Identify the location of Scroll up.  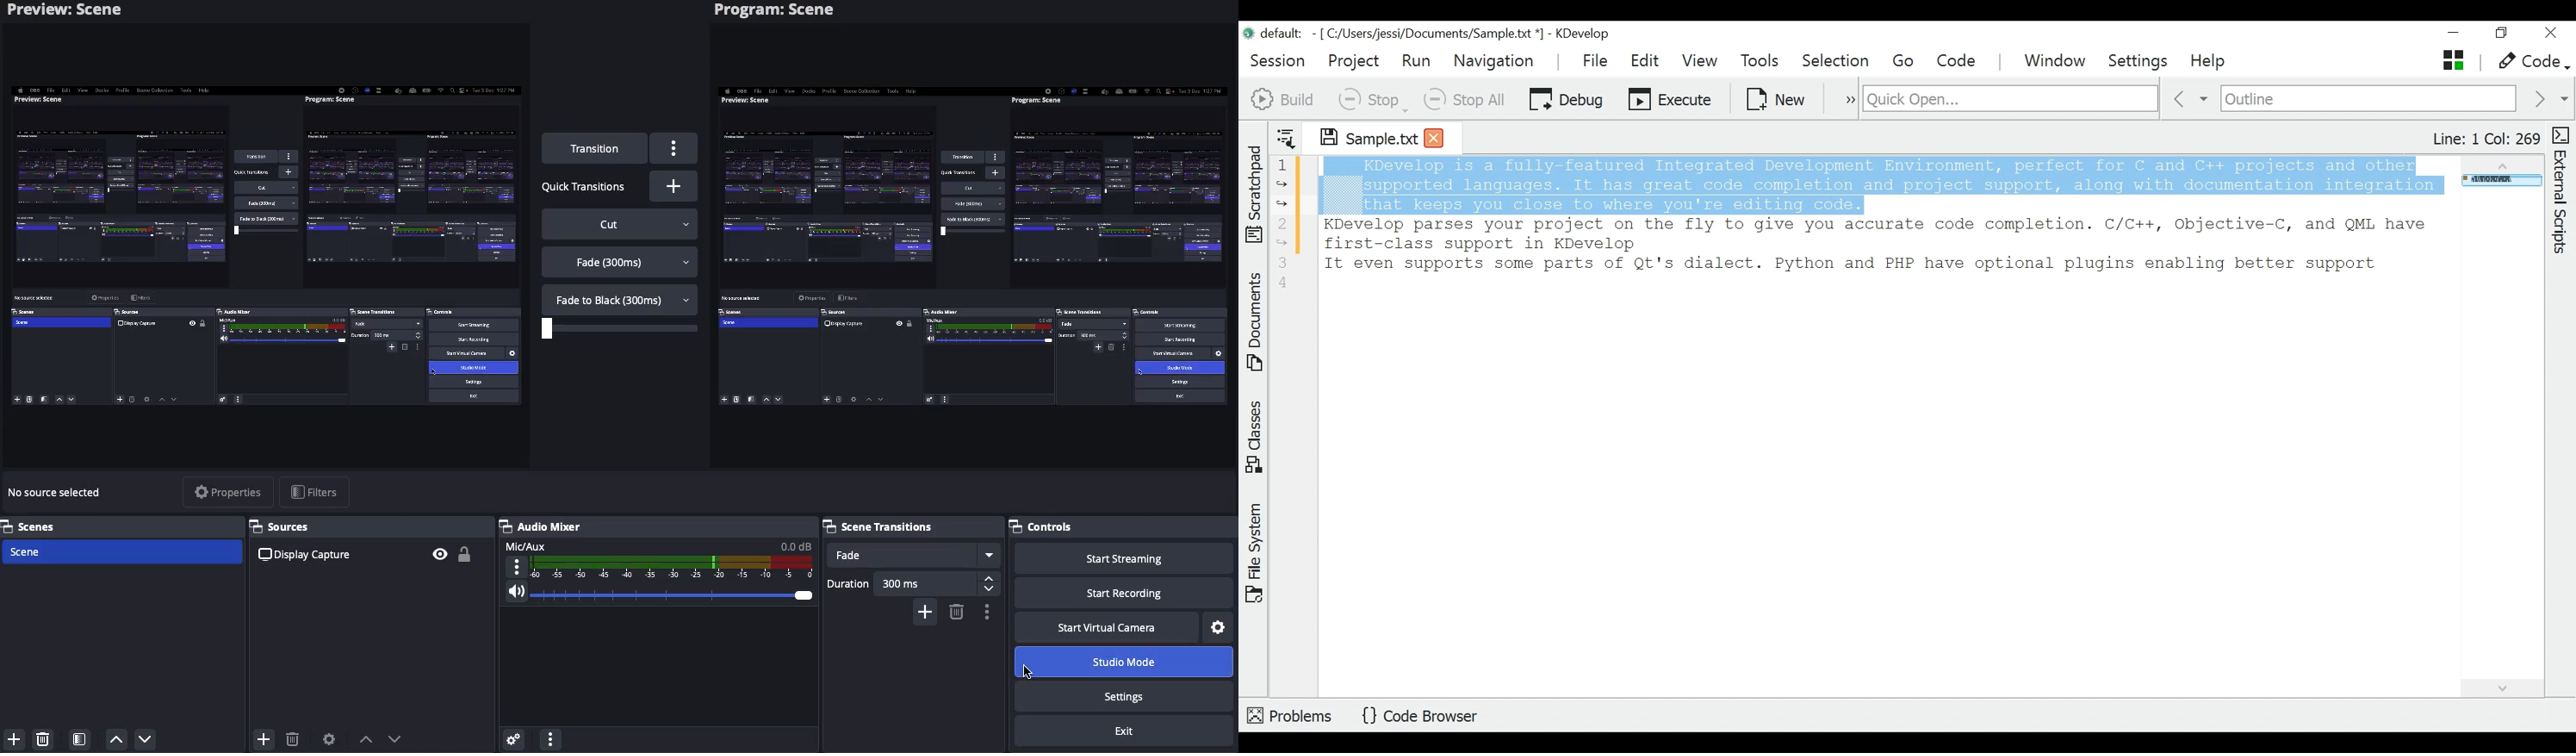
(2501, 163).